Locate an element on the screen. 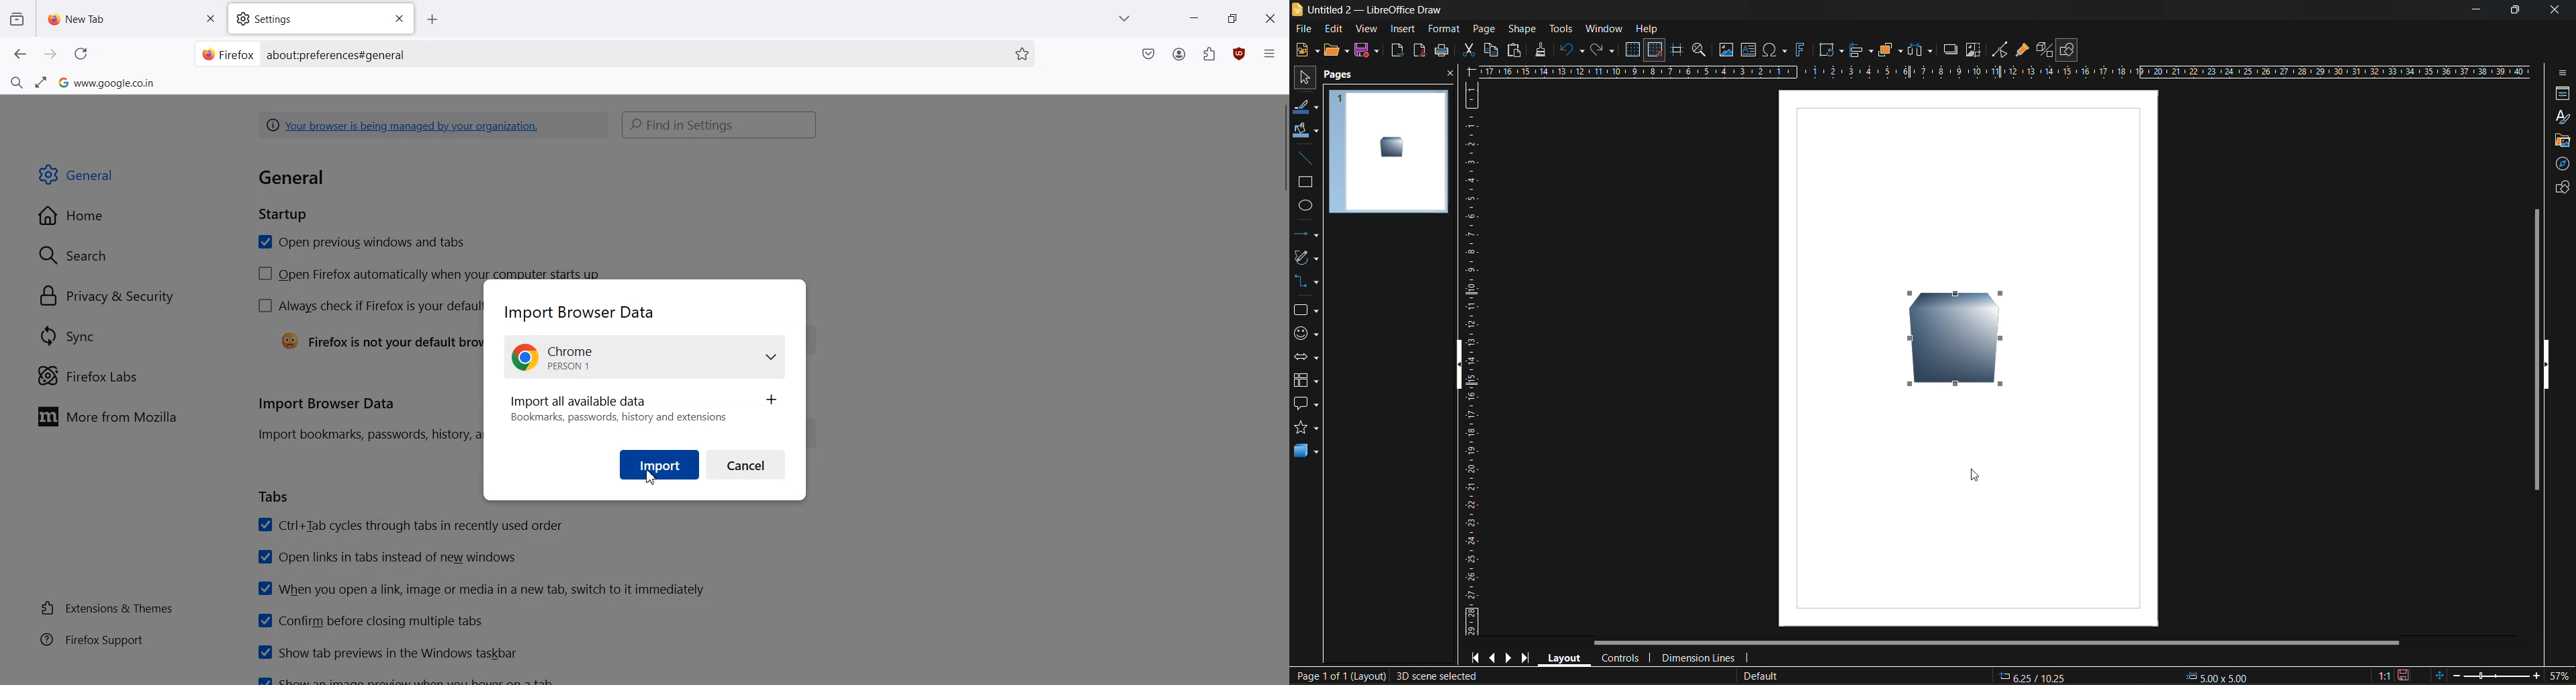  More from Mozilla is located at coordinates (112, 416).